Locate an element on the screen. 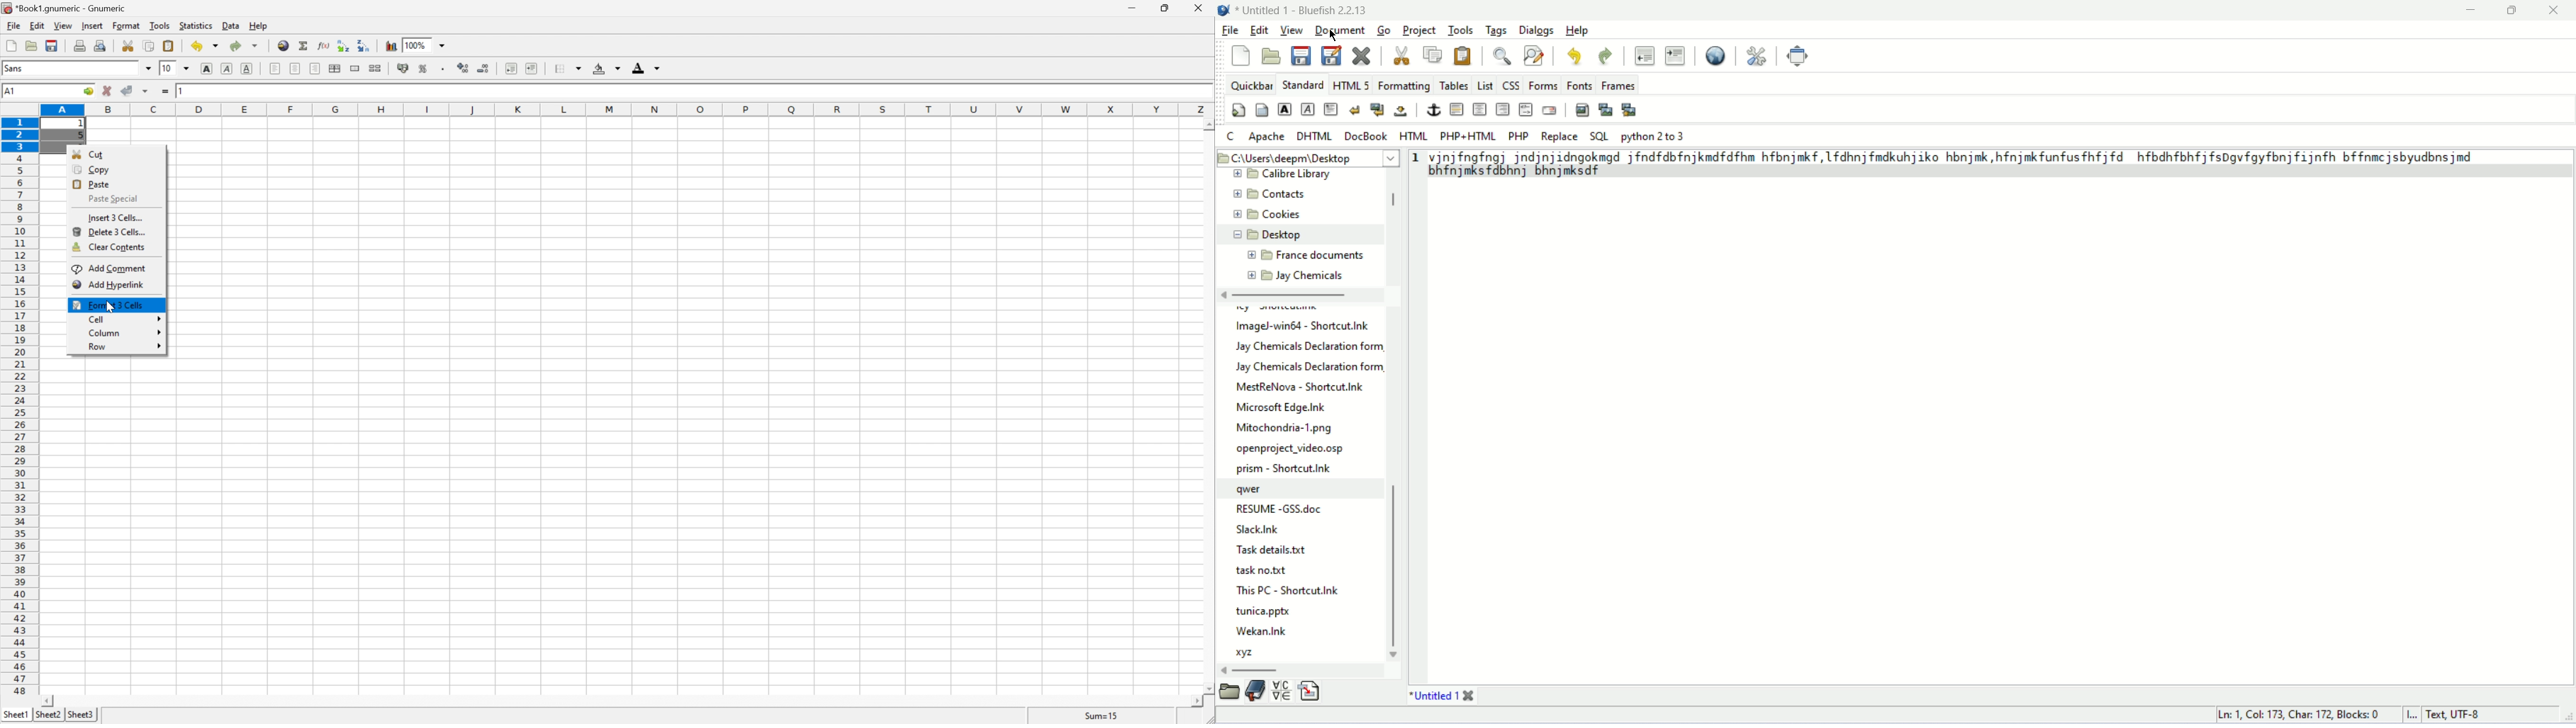 The image size is (2576, 728). application name is located at coordinates (67, 7).